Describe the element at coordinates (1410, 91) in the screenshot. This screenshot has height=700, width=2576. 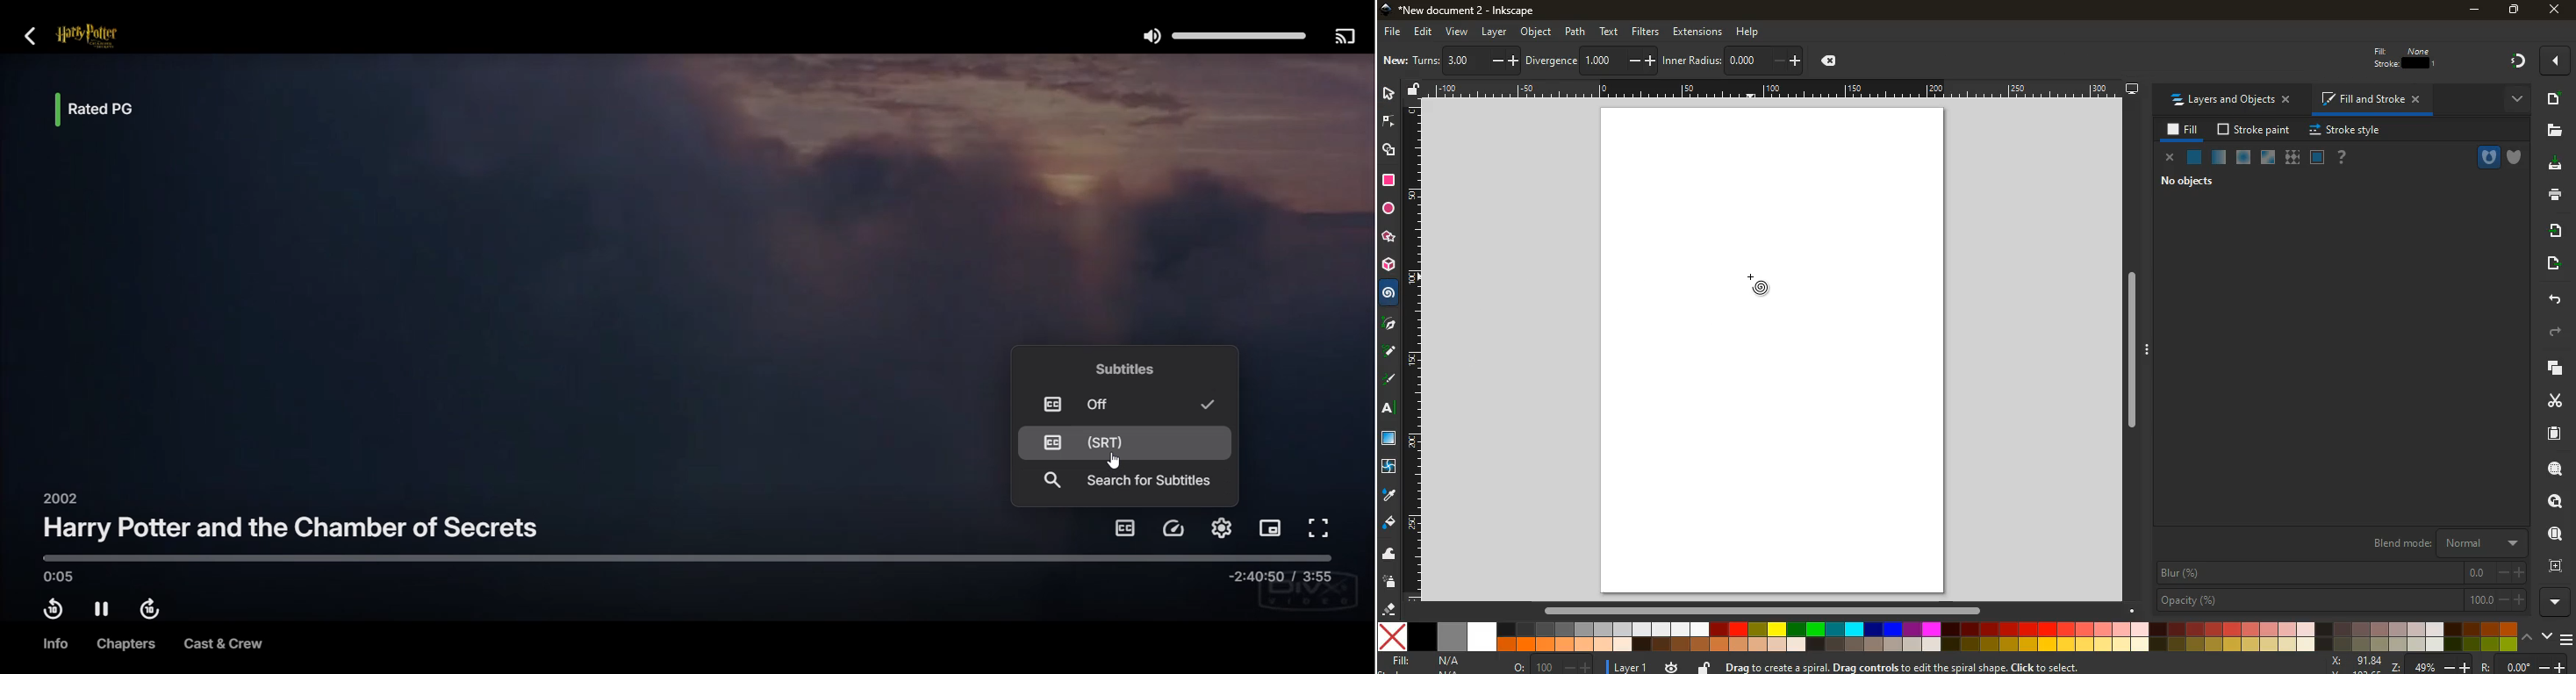
I see `unlock` at that location.